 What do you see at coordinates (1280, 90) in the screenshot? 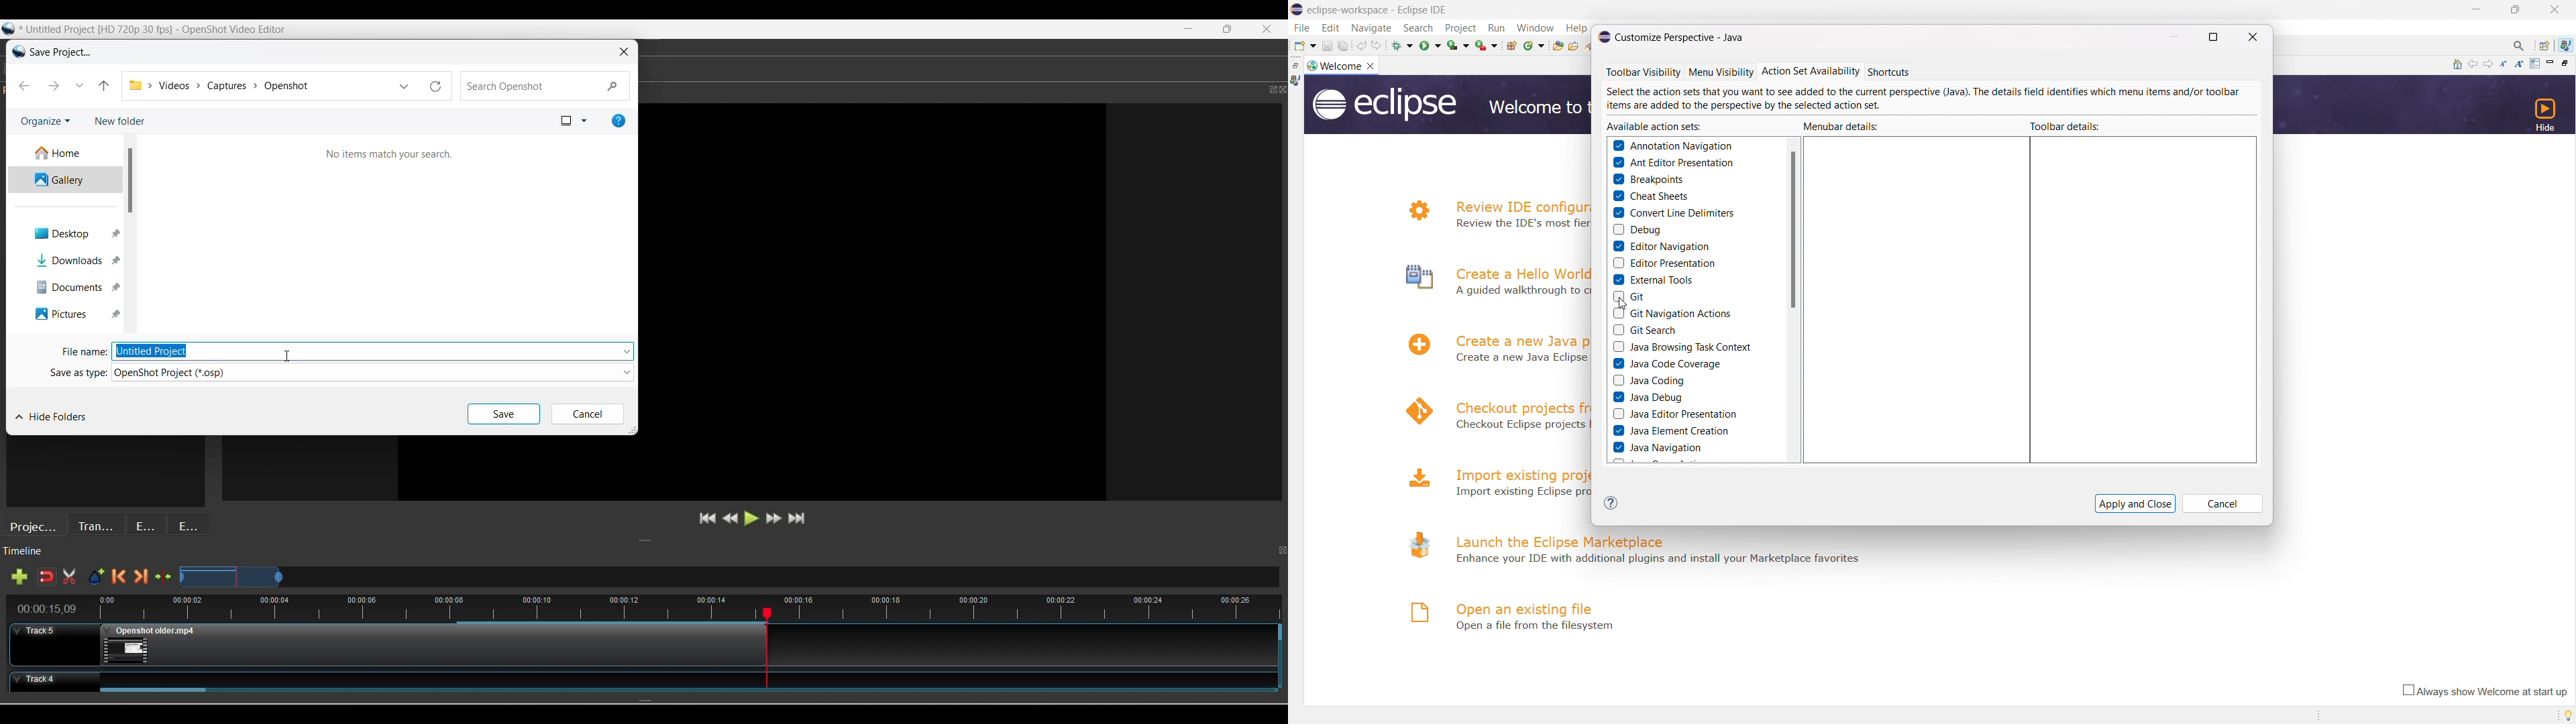
I see `close` at bounding box center [1280, 90].